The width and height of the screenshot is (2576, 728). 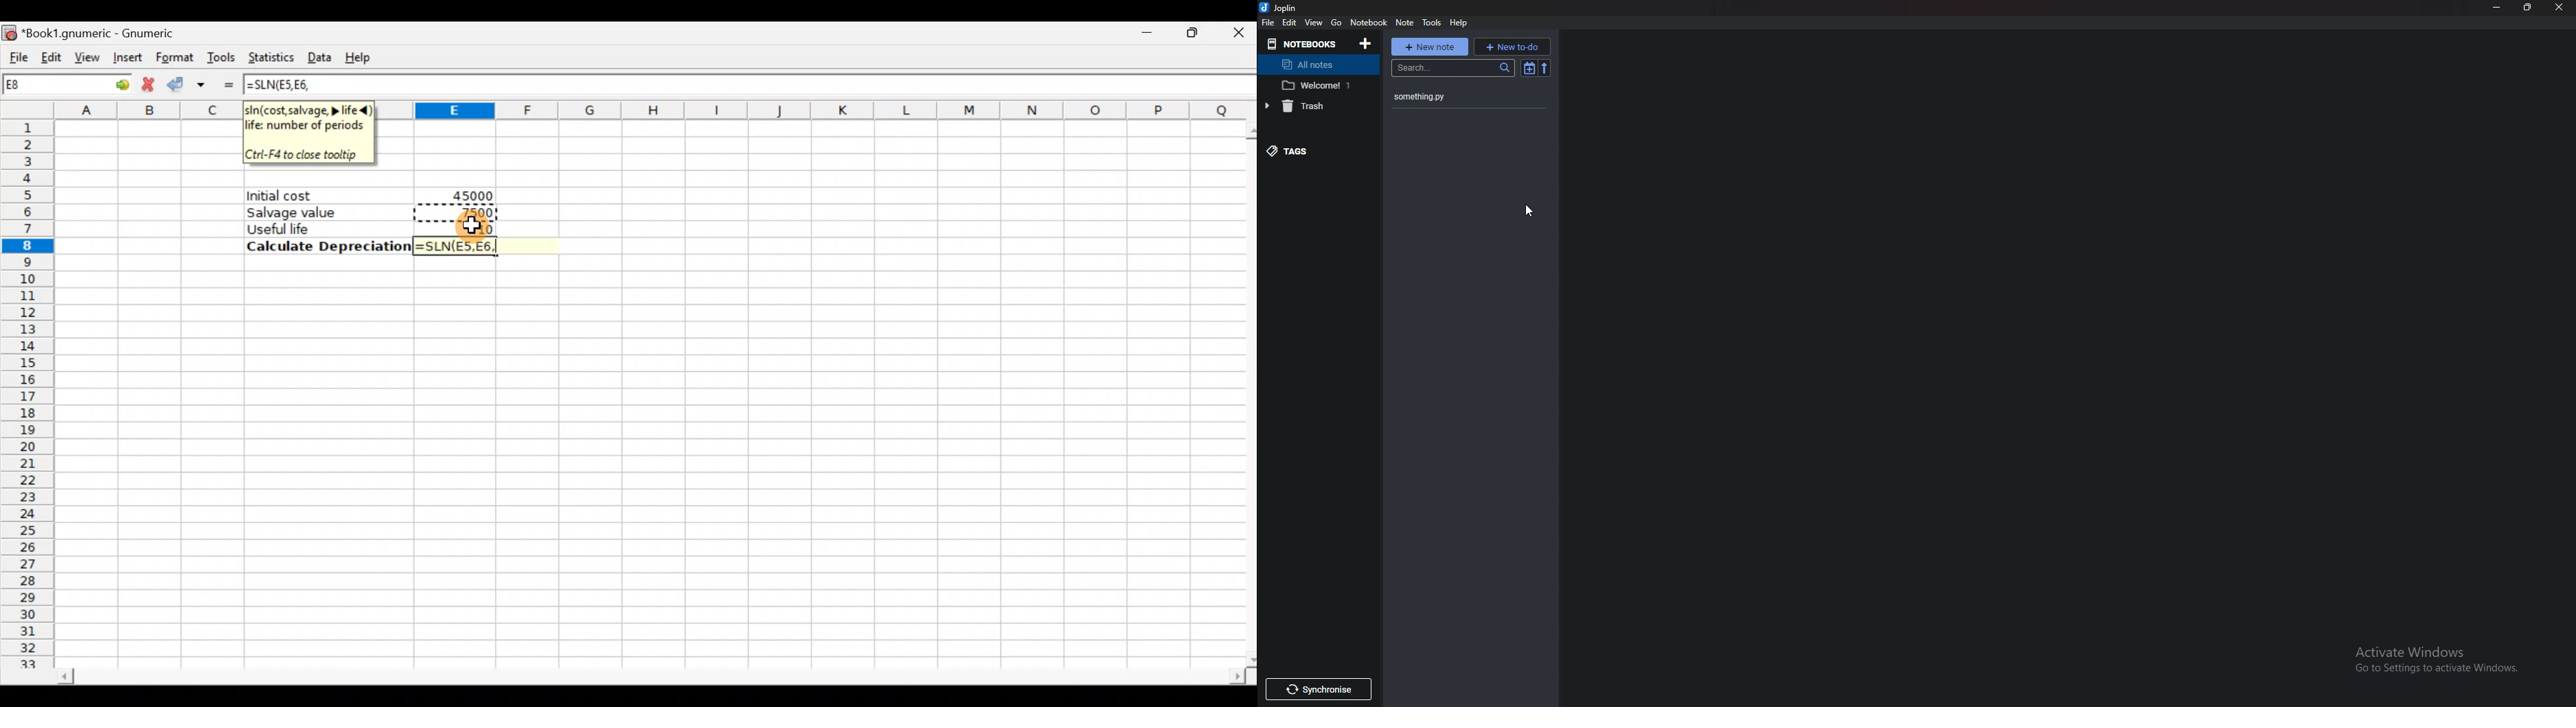 I want to click on new To do, so click(x=1510, y=47).